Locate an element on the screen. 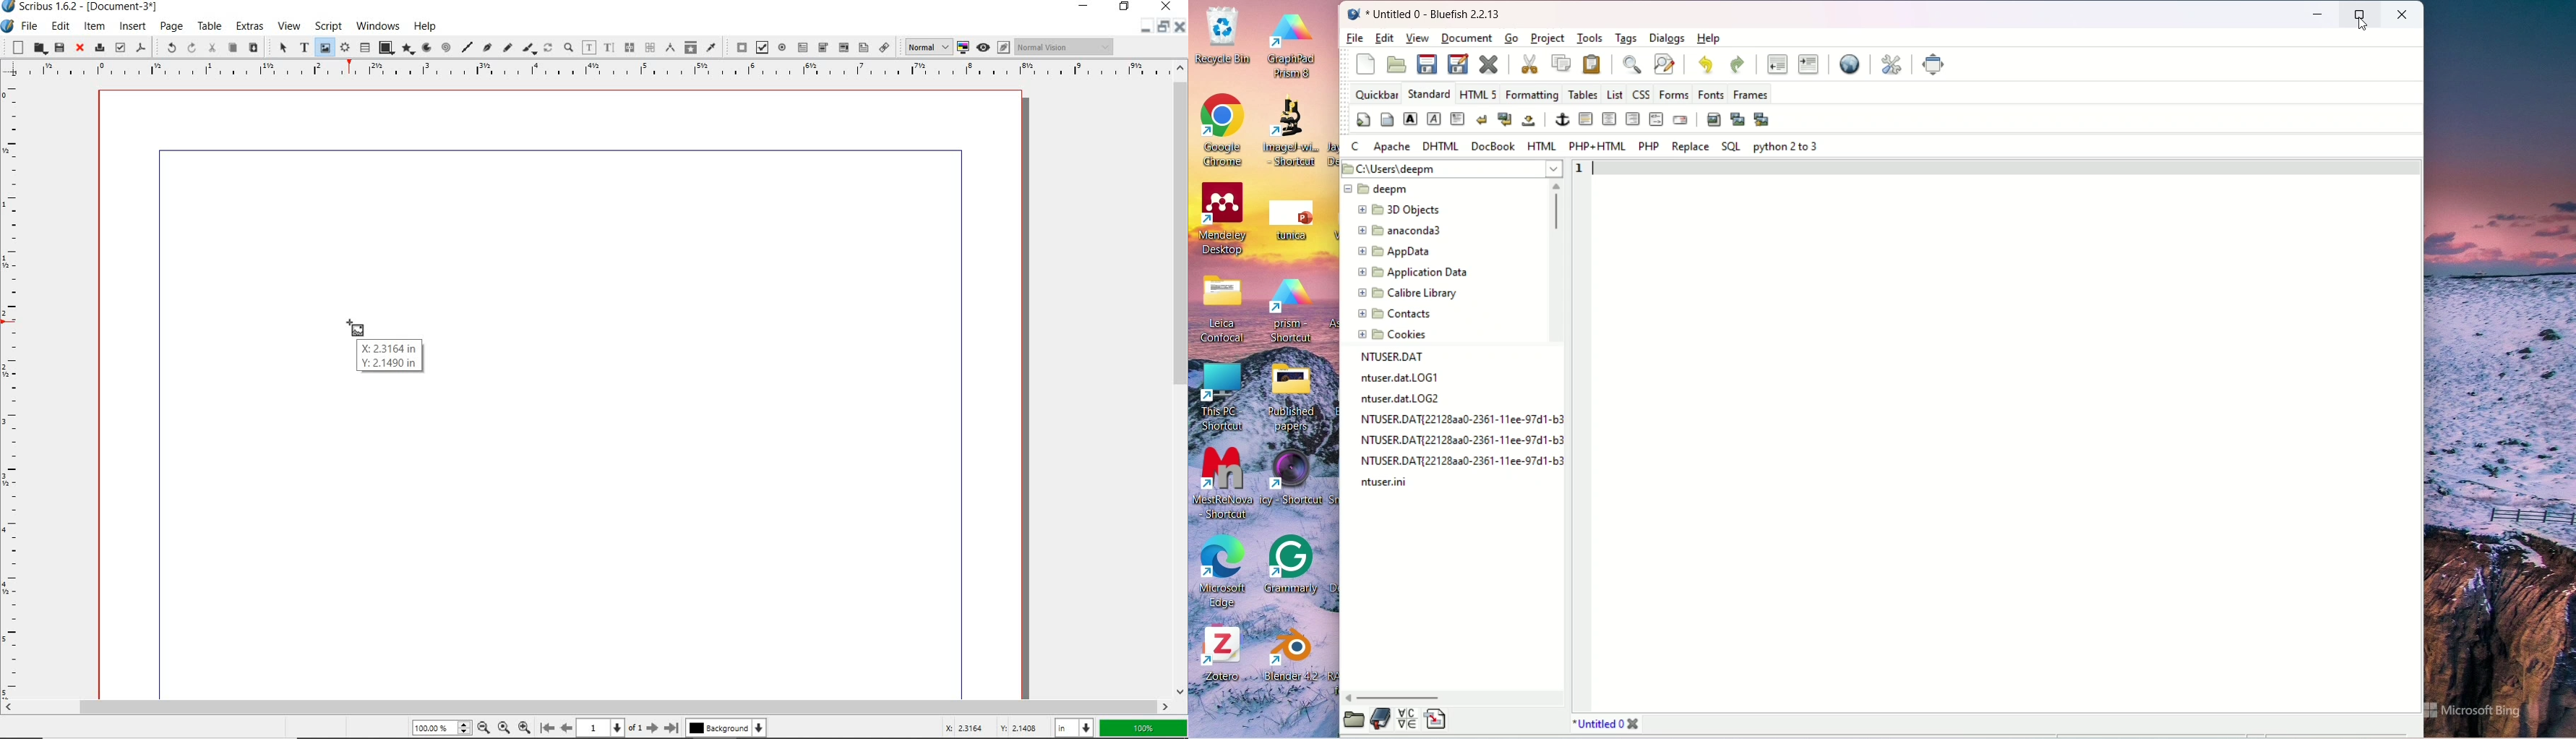 This screenshot has height=756, width=2576. text frame is located at coordinates (304, 47).